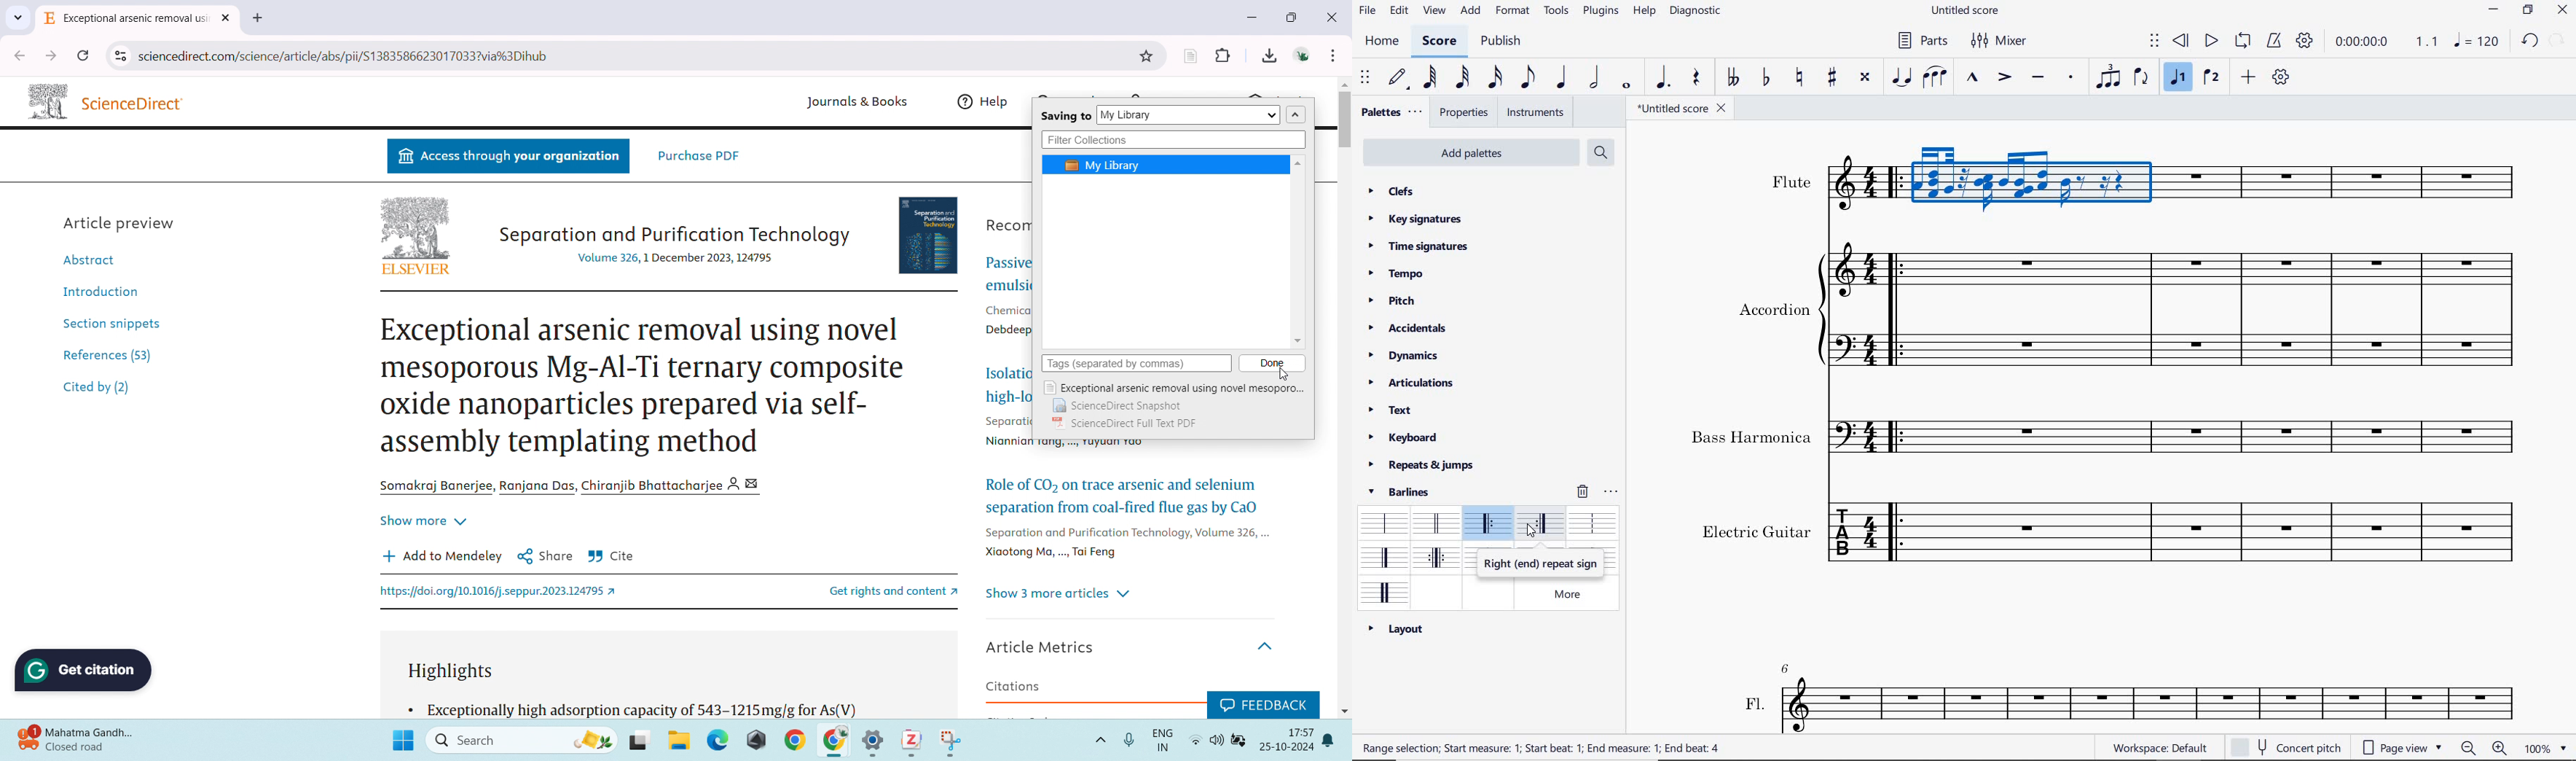  Describe the element at coordinates (508, 157) in the screenshot. I see `Access through your organization` at that location.